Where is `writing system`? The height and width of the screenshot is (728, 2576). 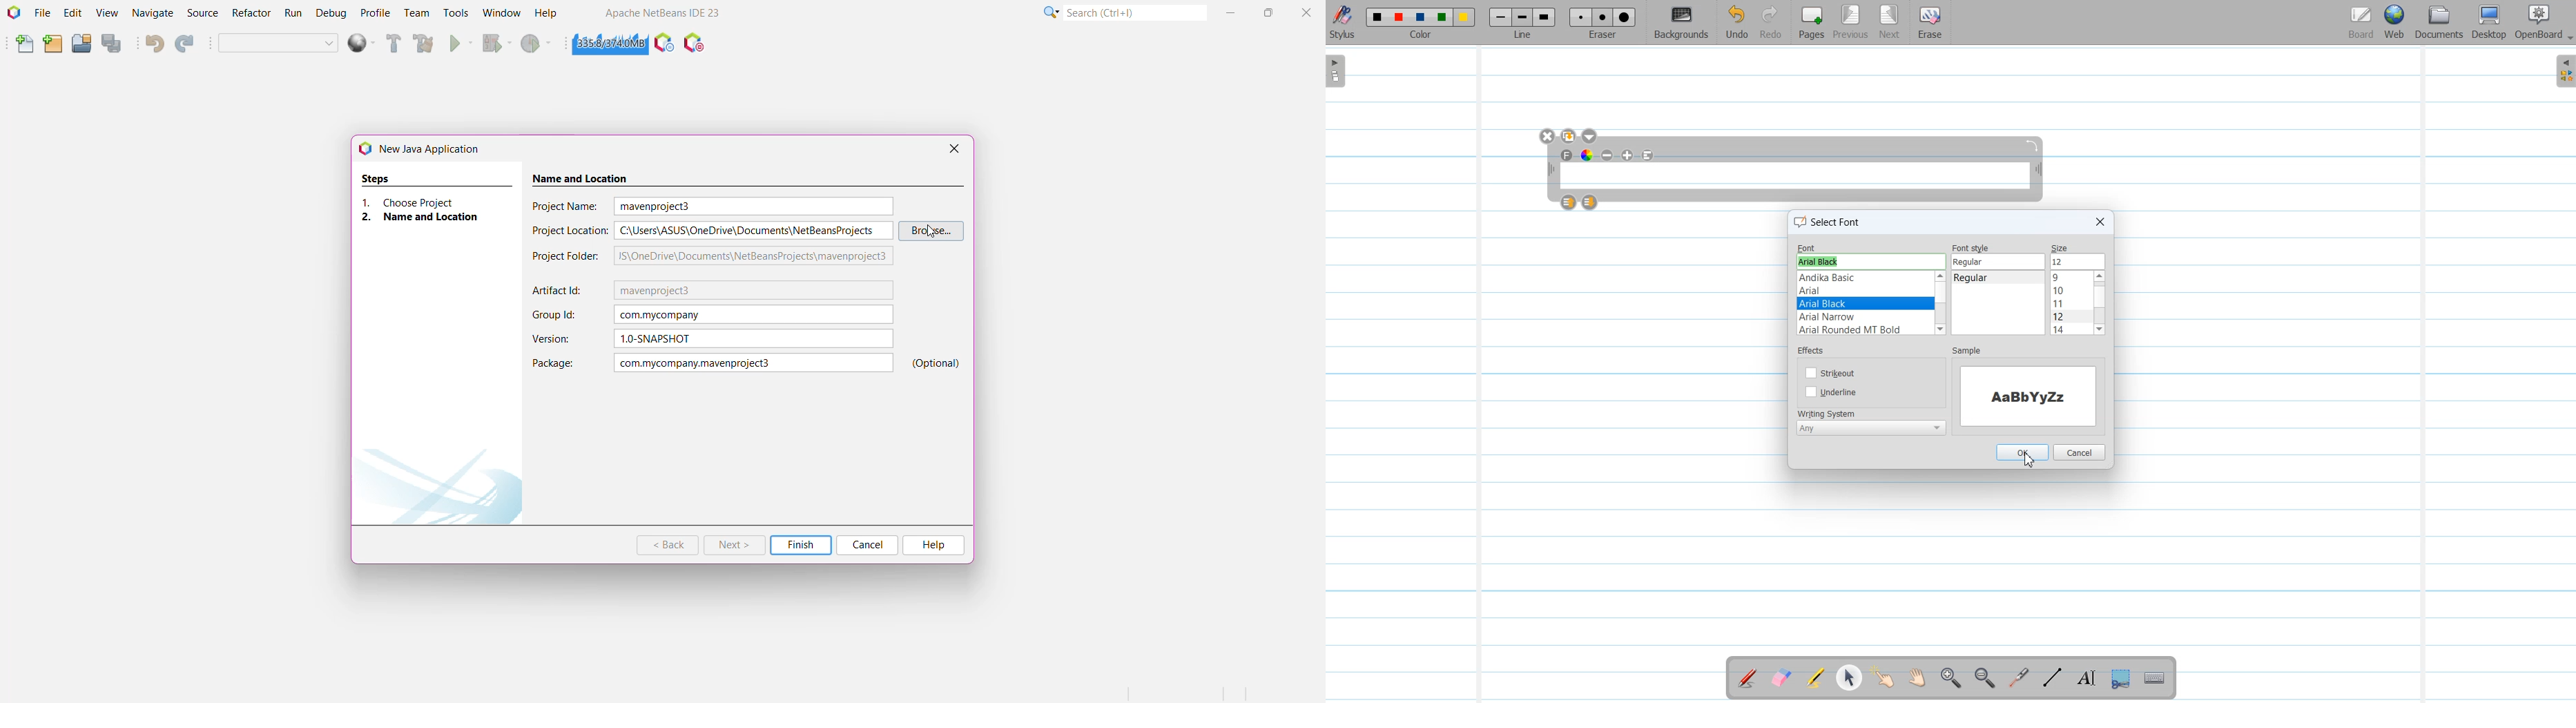 writing system is located at coordinates (1828, 412).